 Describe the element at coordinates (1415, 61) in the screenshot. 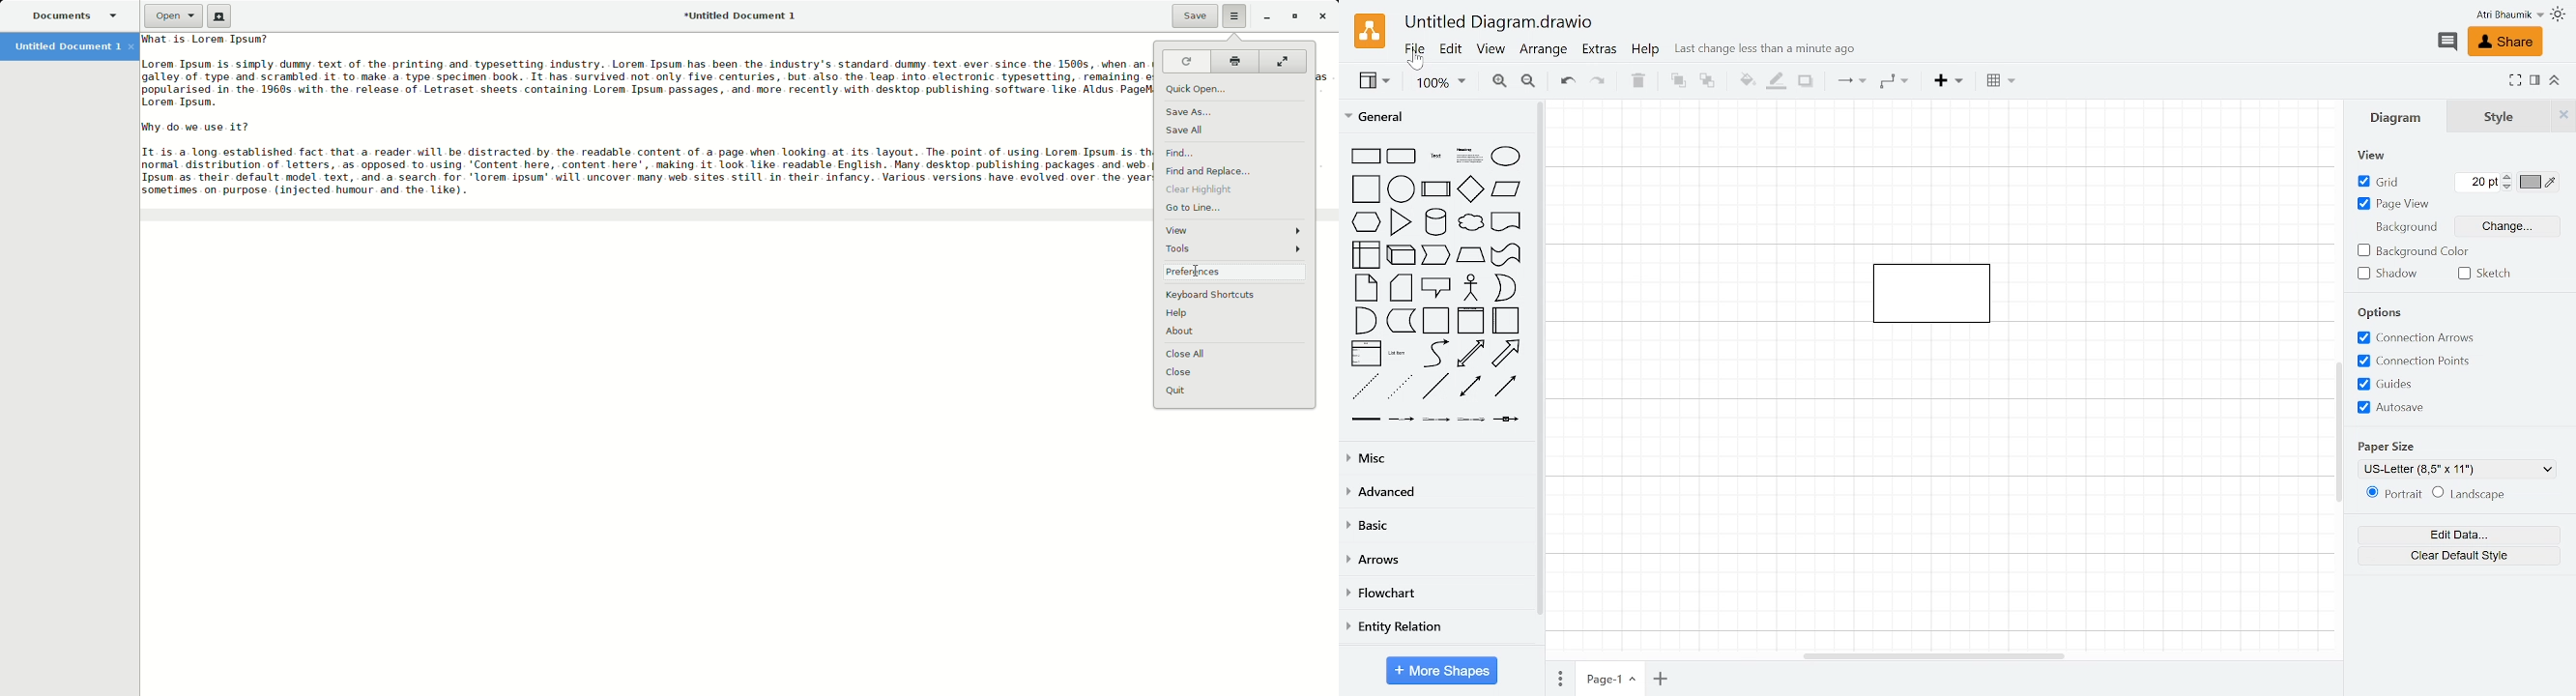

I see `cursor` at that location.